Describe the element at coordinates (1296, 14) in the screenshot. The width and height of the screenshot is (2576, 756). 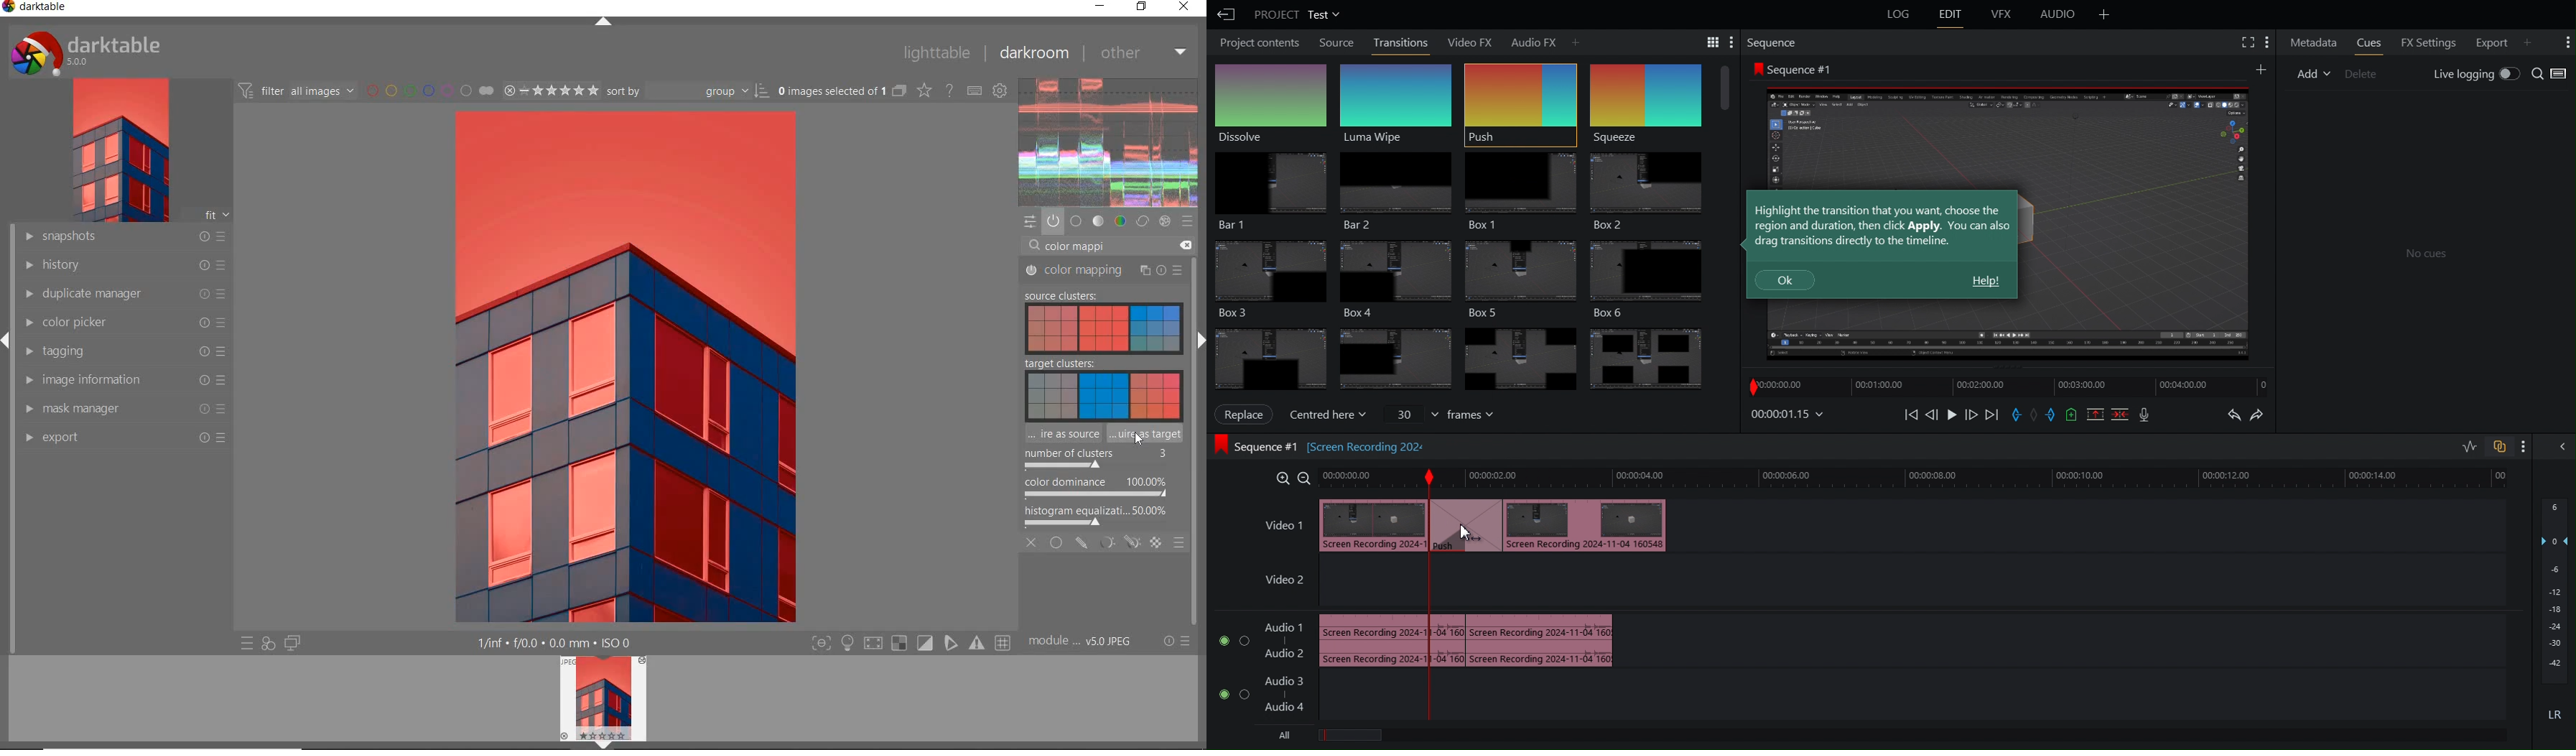
I see `Project Test` at that location.